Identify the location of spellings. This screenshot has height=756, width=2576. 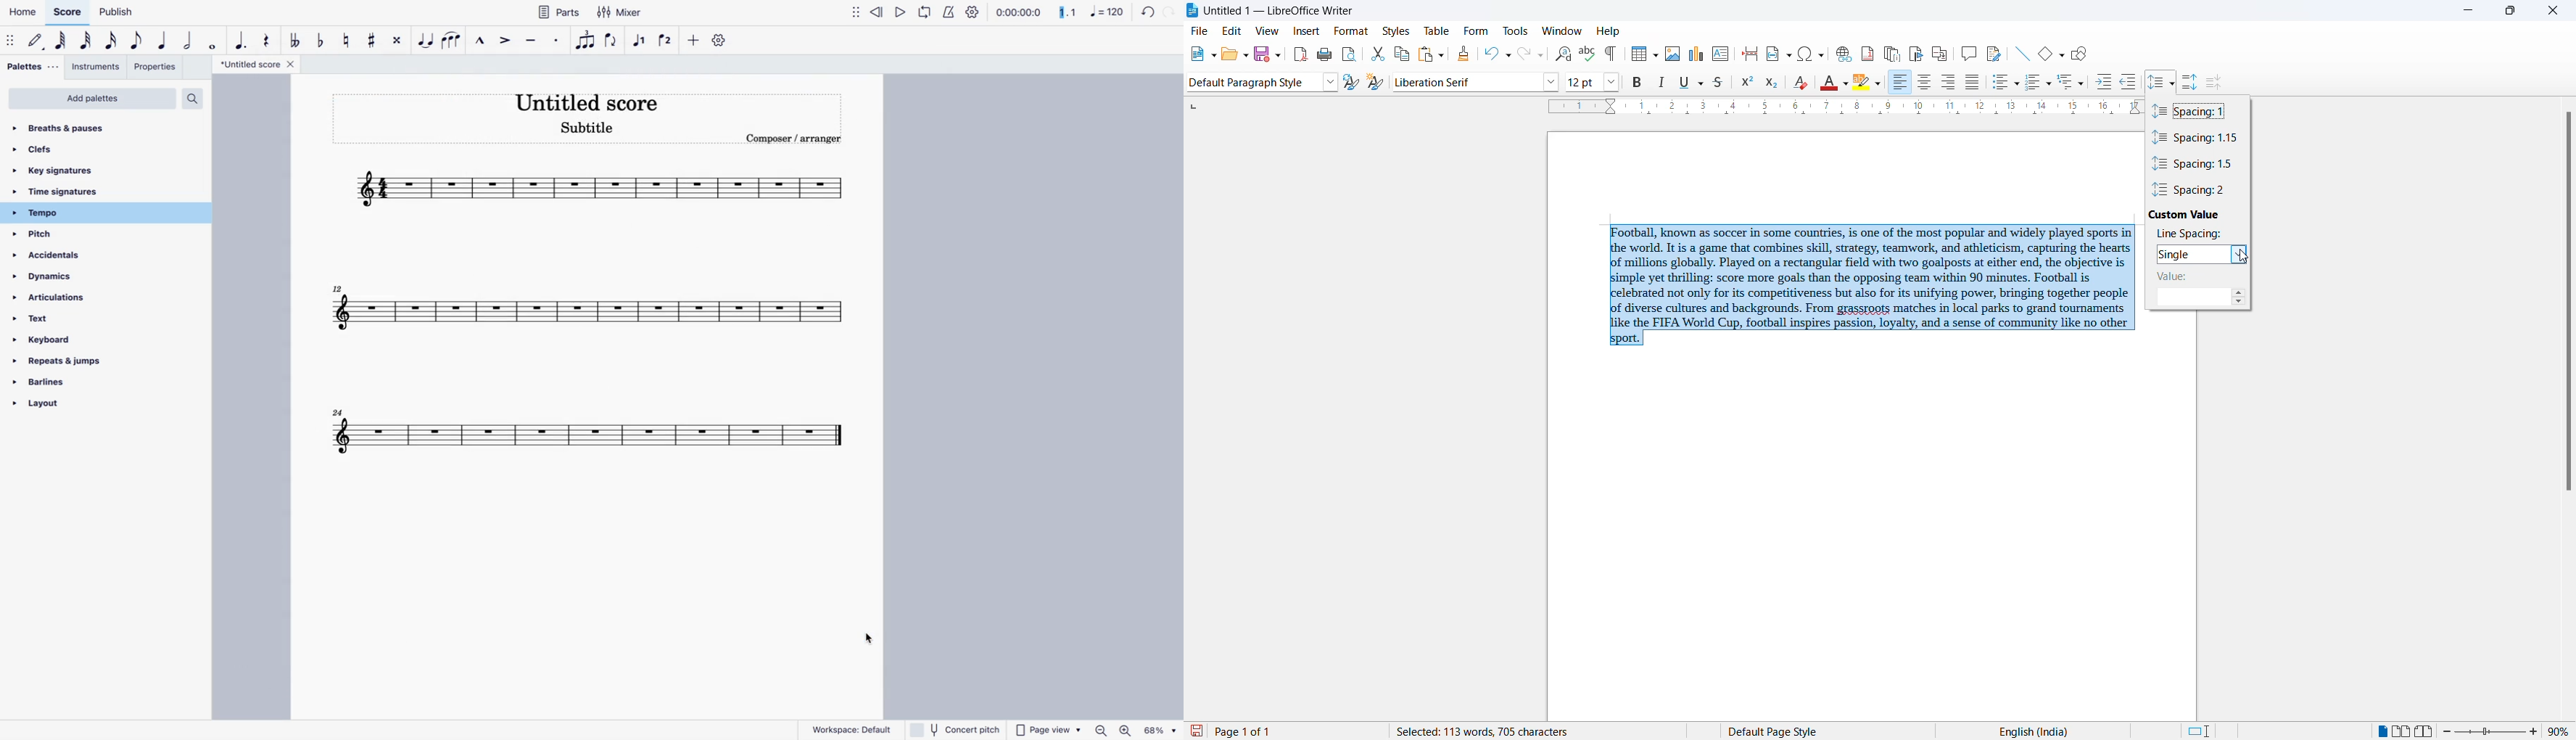
(1589, 53).